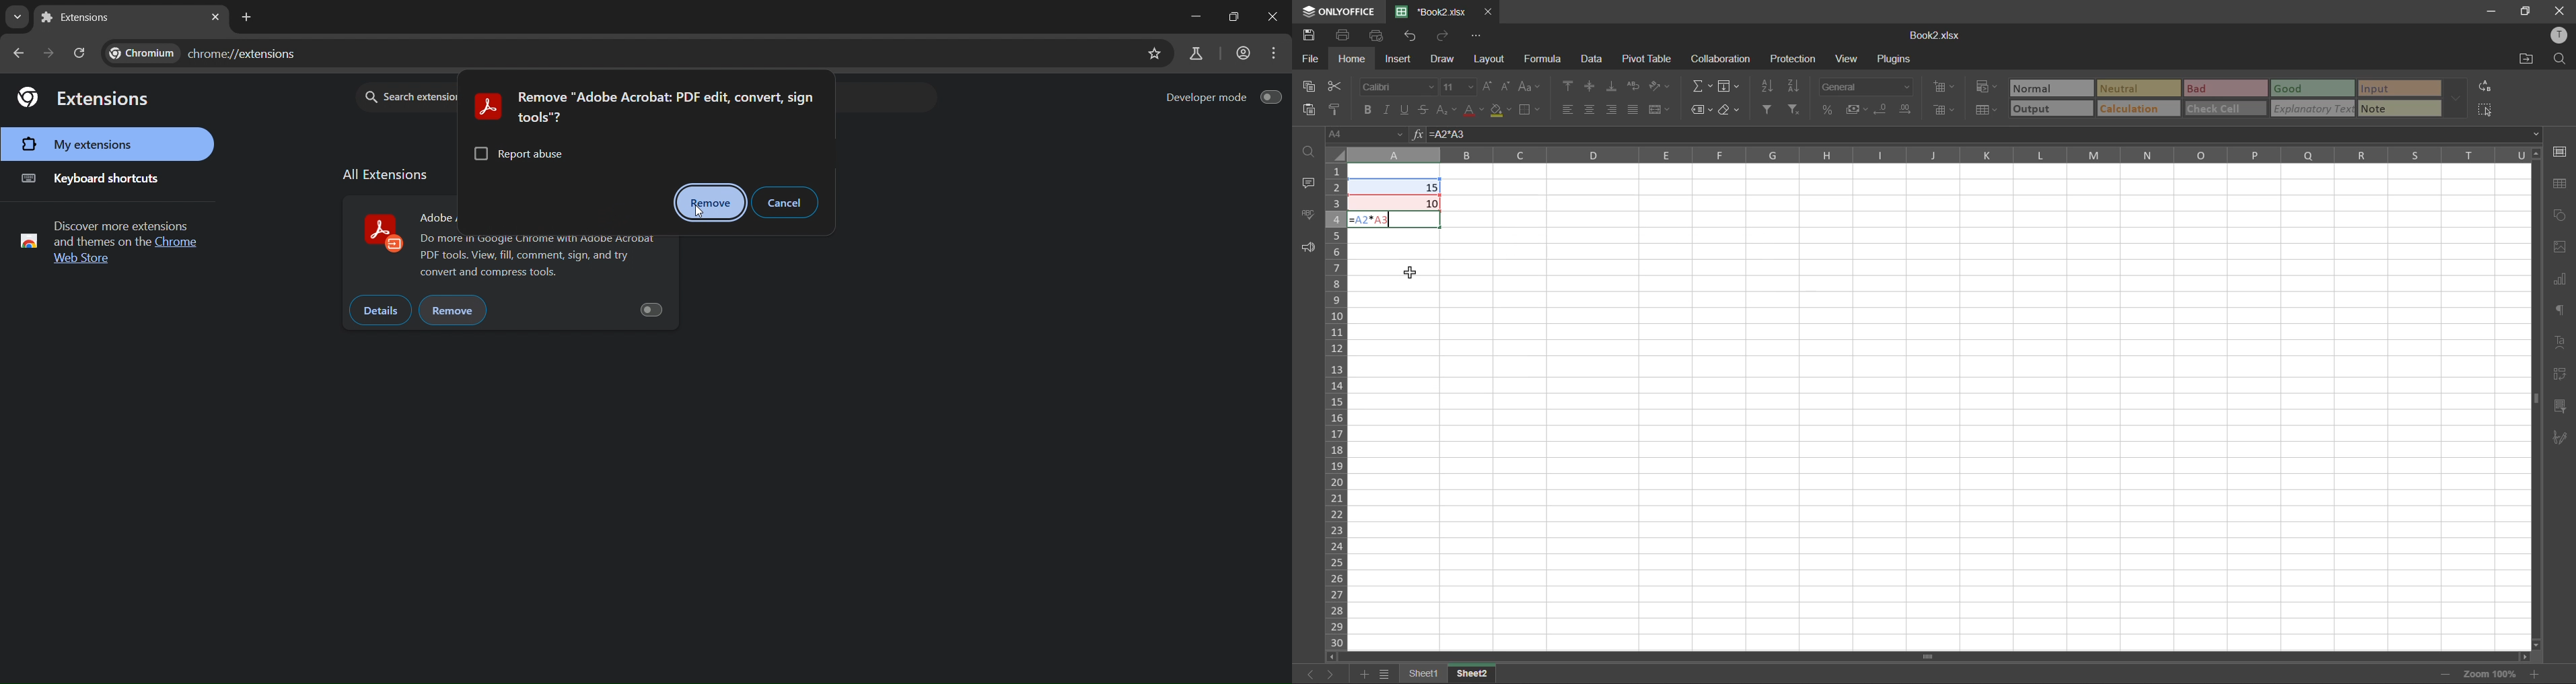 The height and width of the screenshot is (700, 2576). I want to click on previous, so click(1307, 674).